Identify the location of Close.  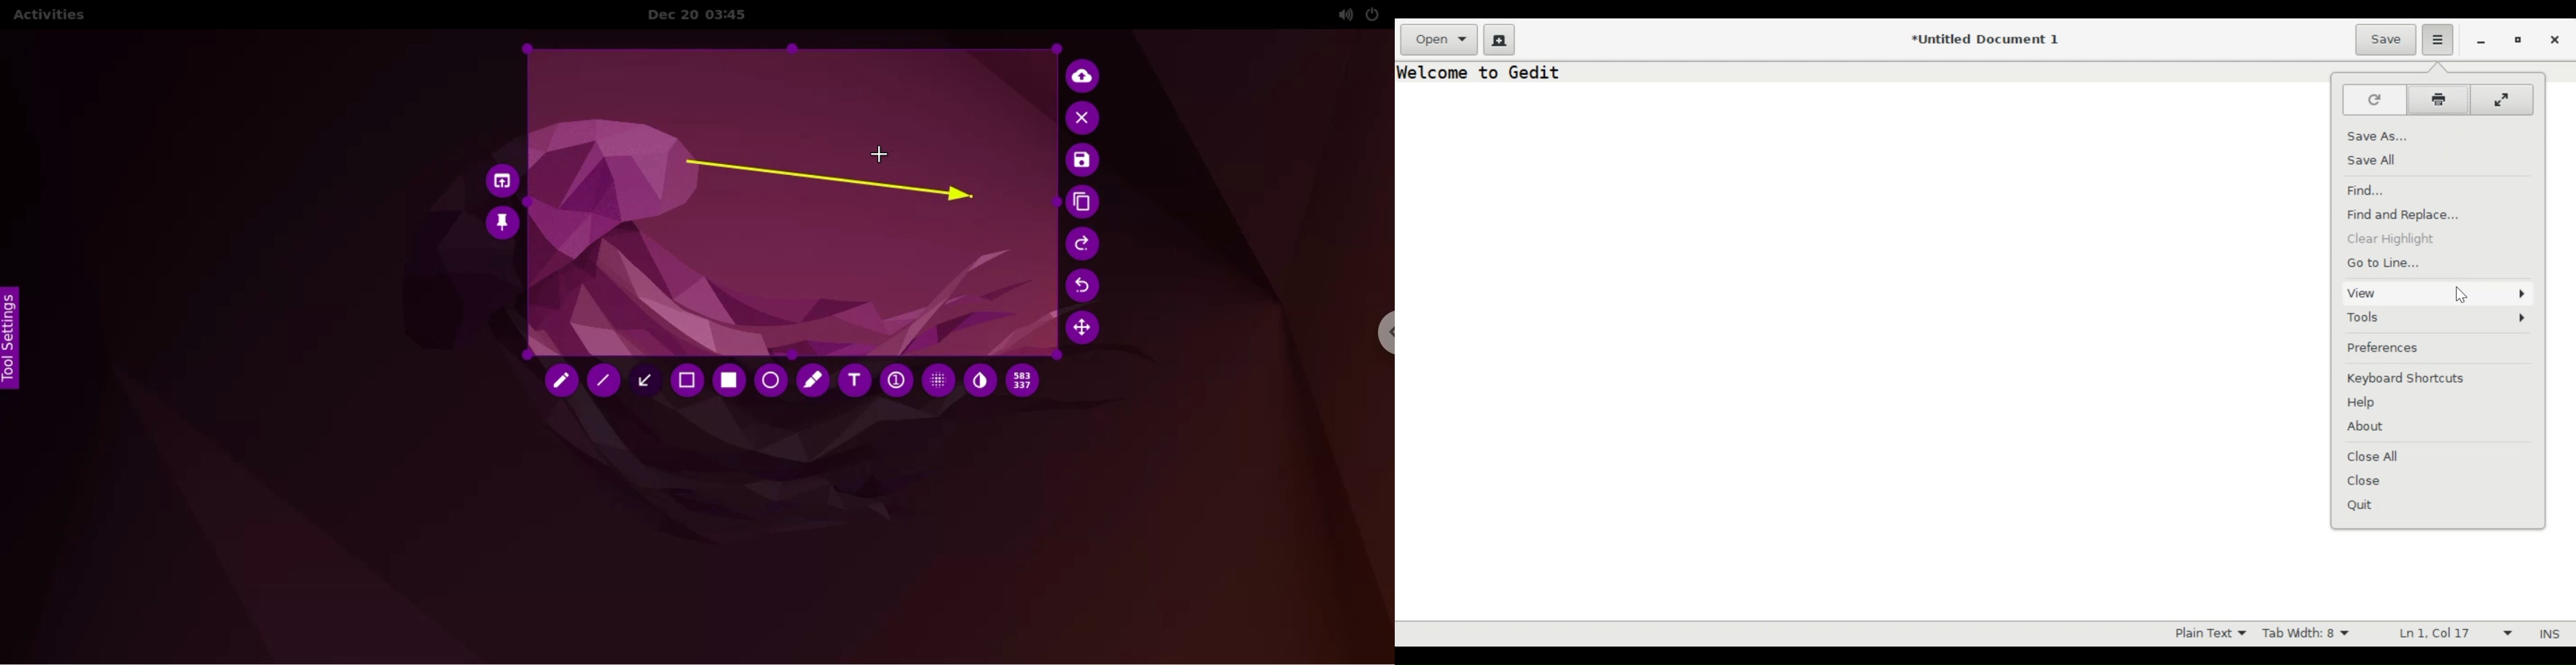
(2557, 38).